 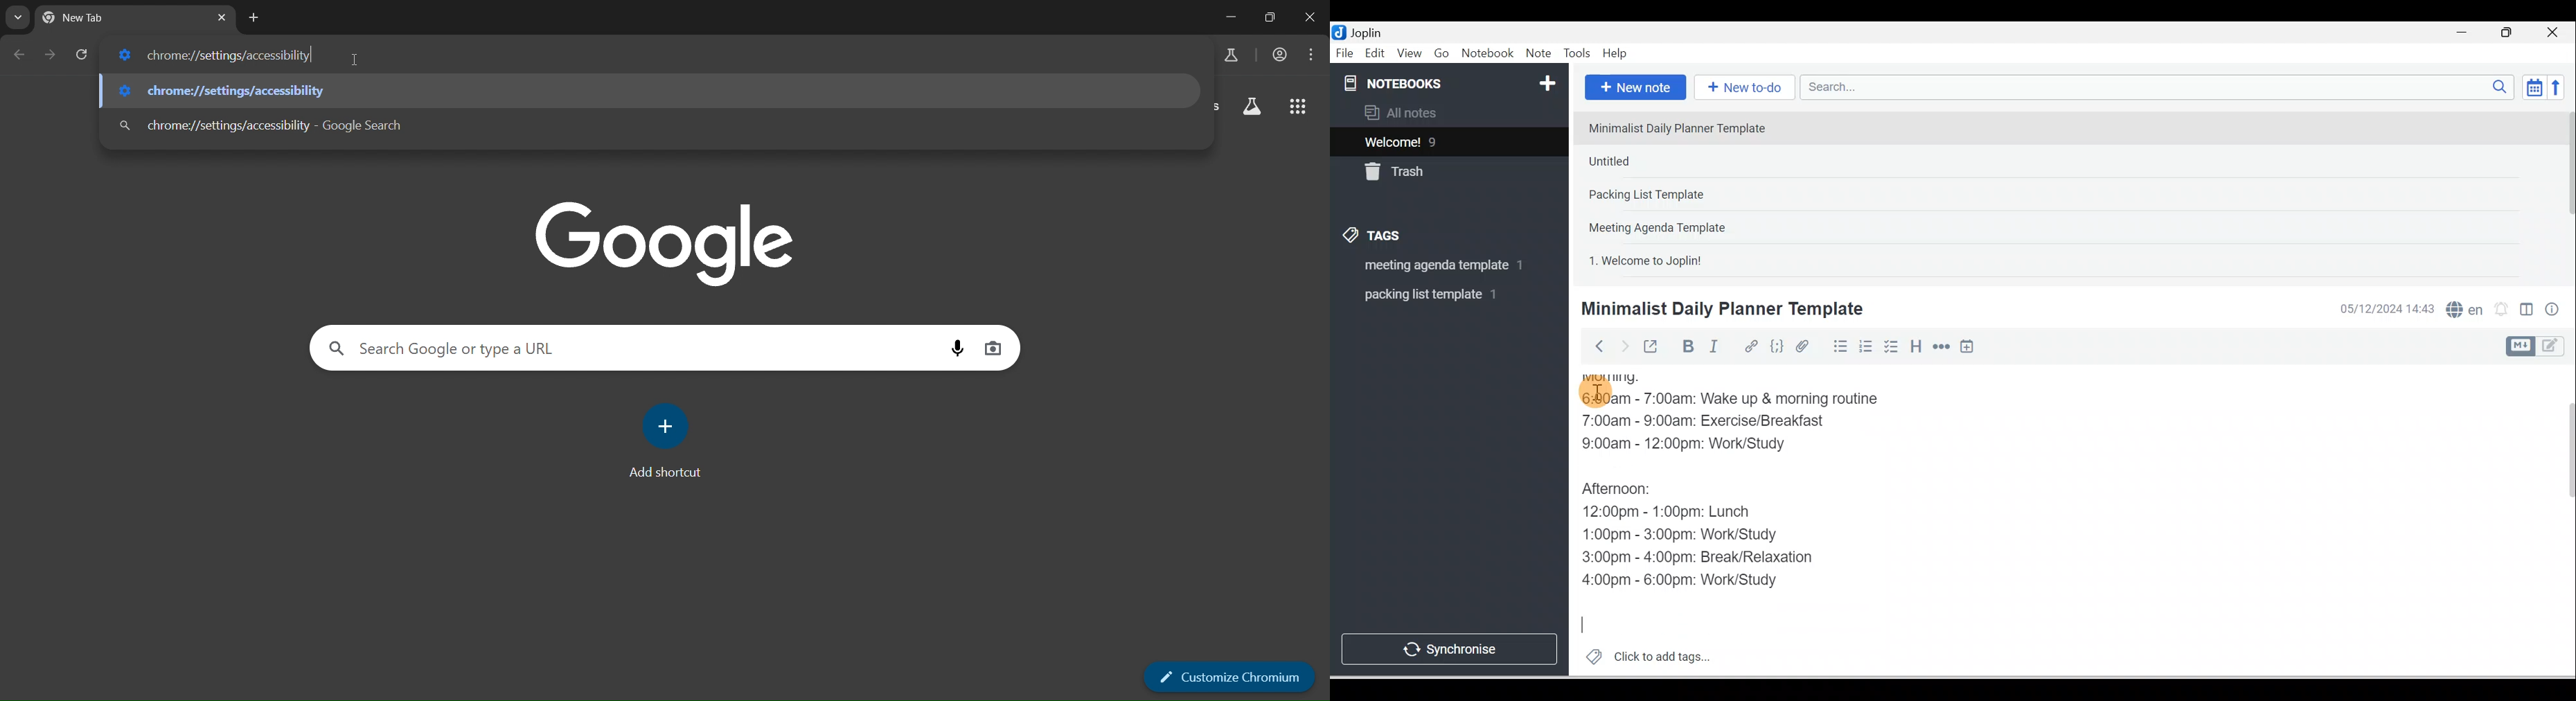 I want to click on restore down, so click(x=1272, y=17).